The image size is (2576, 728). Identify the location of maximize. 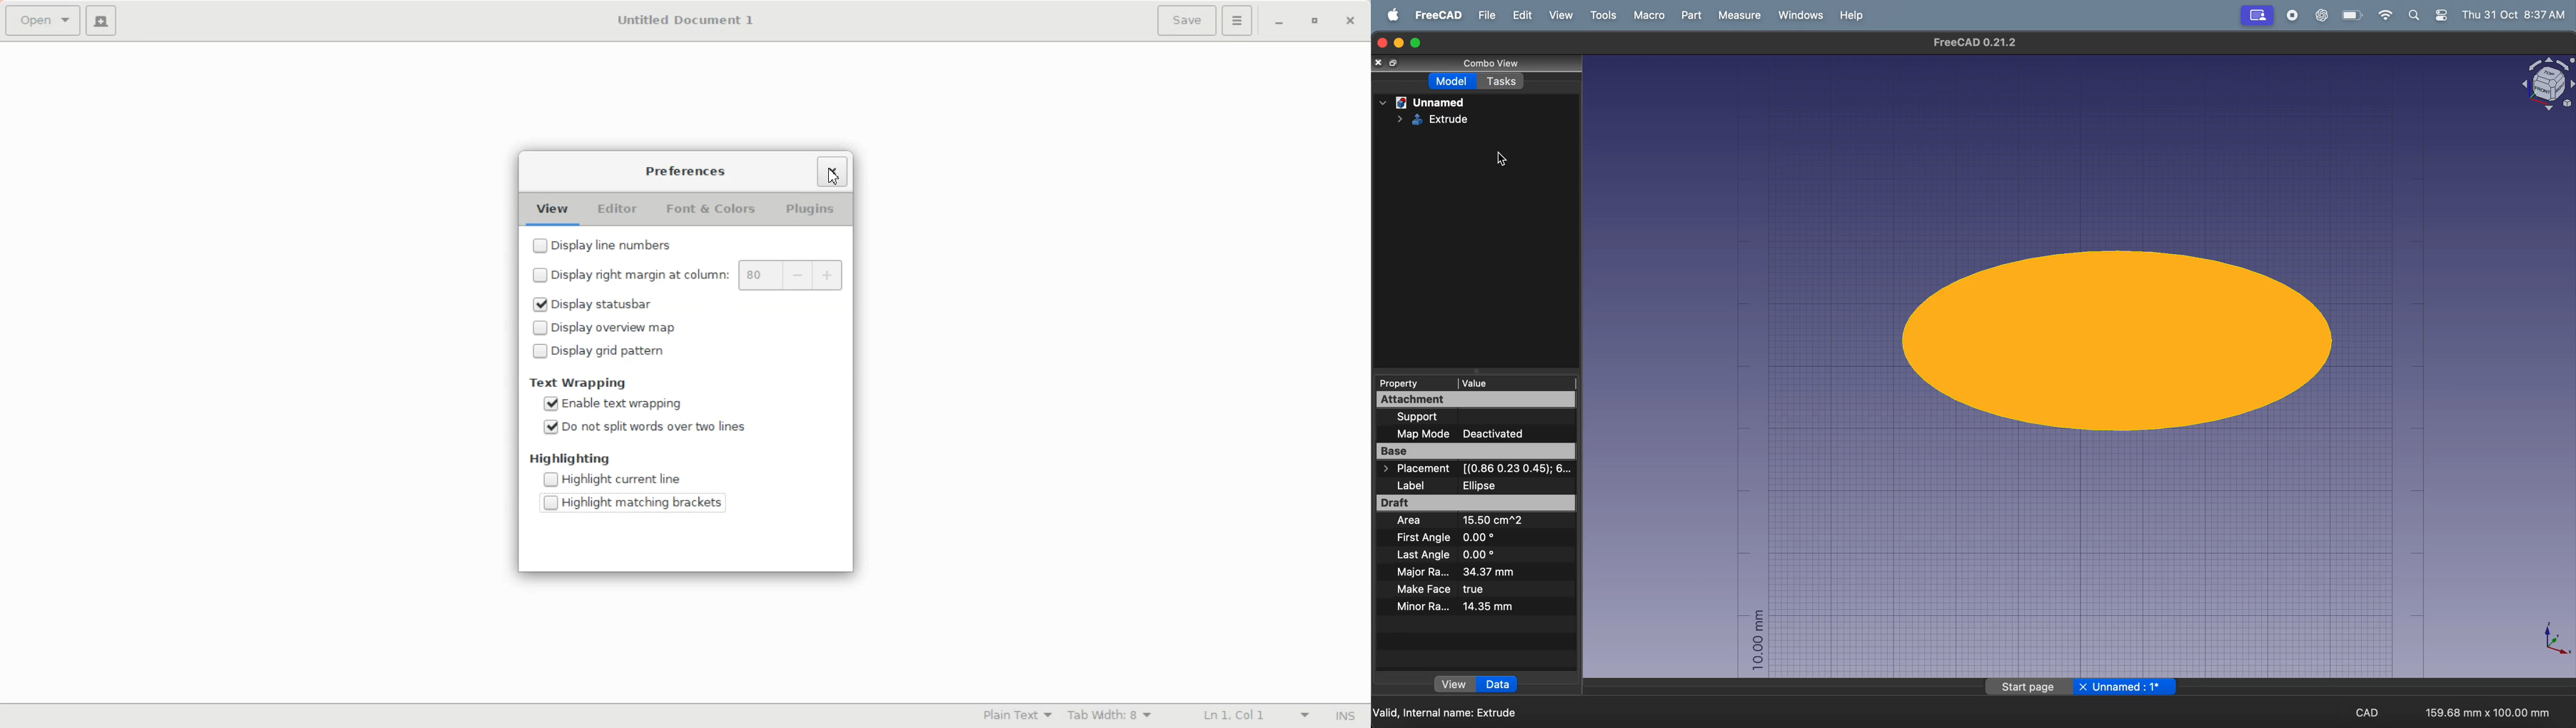
(1418, 43).